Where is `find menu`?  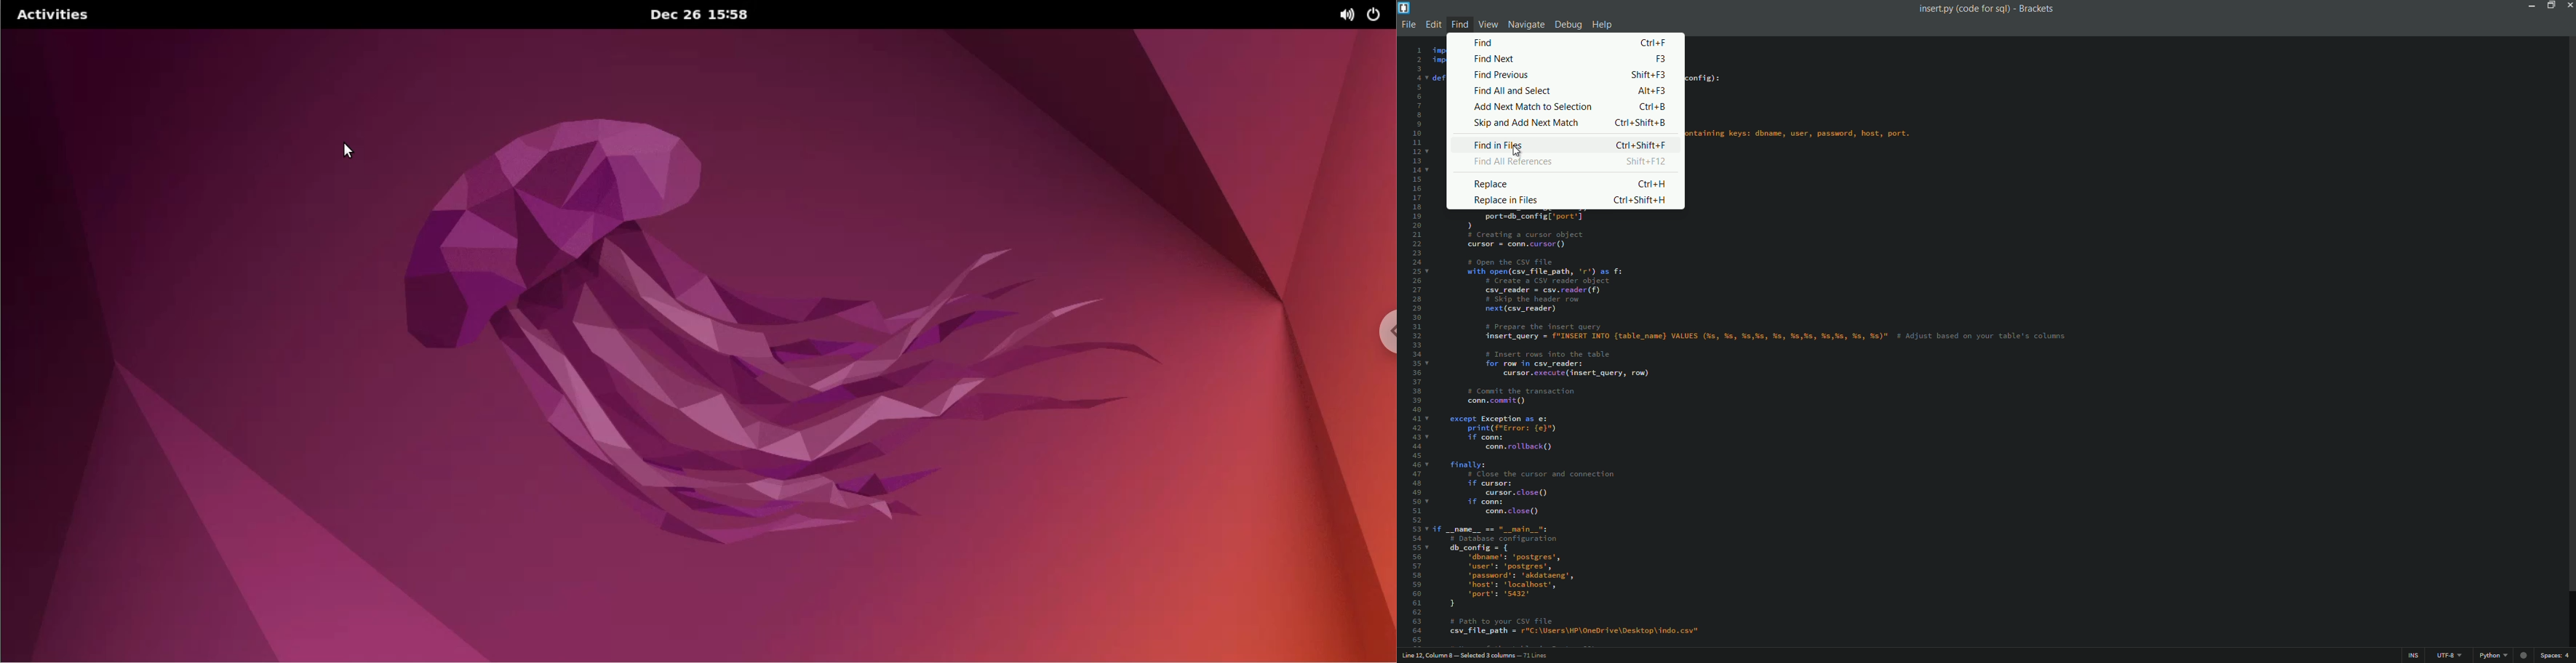
find menu is located at coordinates (1458, 24).